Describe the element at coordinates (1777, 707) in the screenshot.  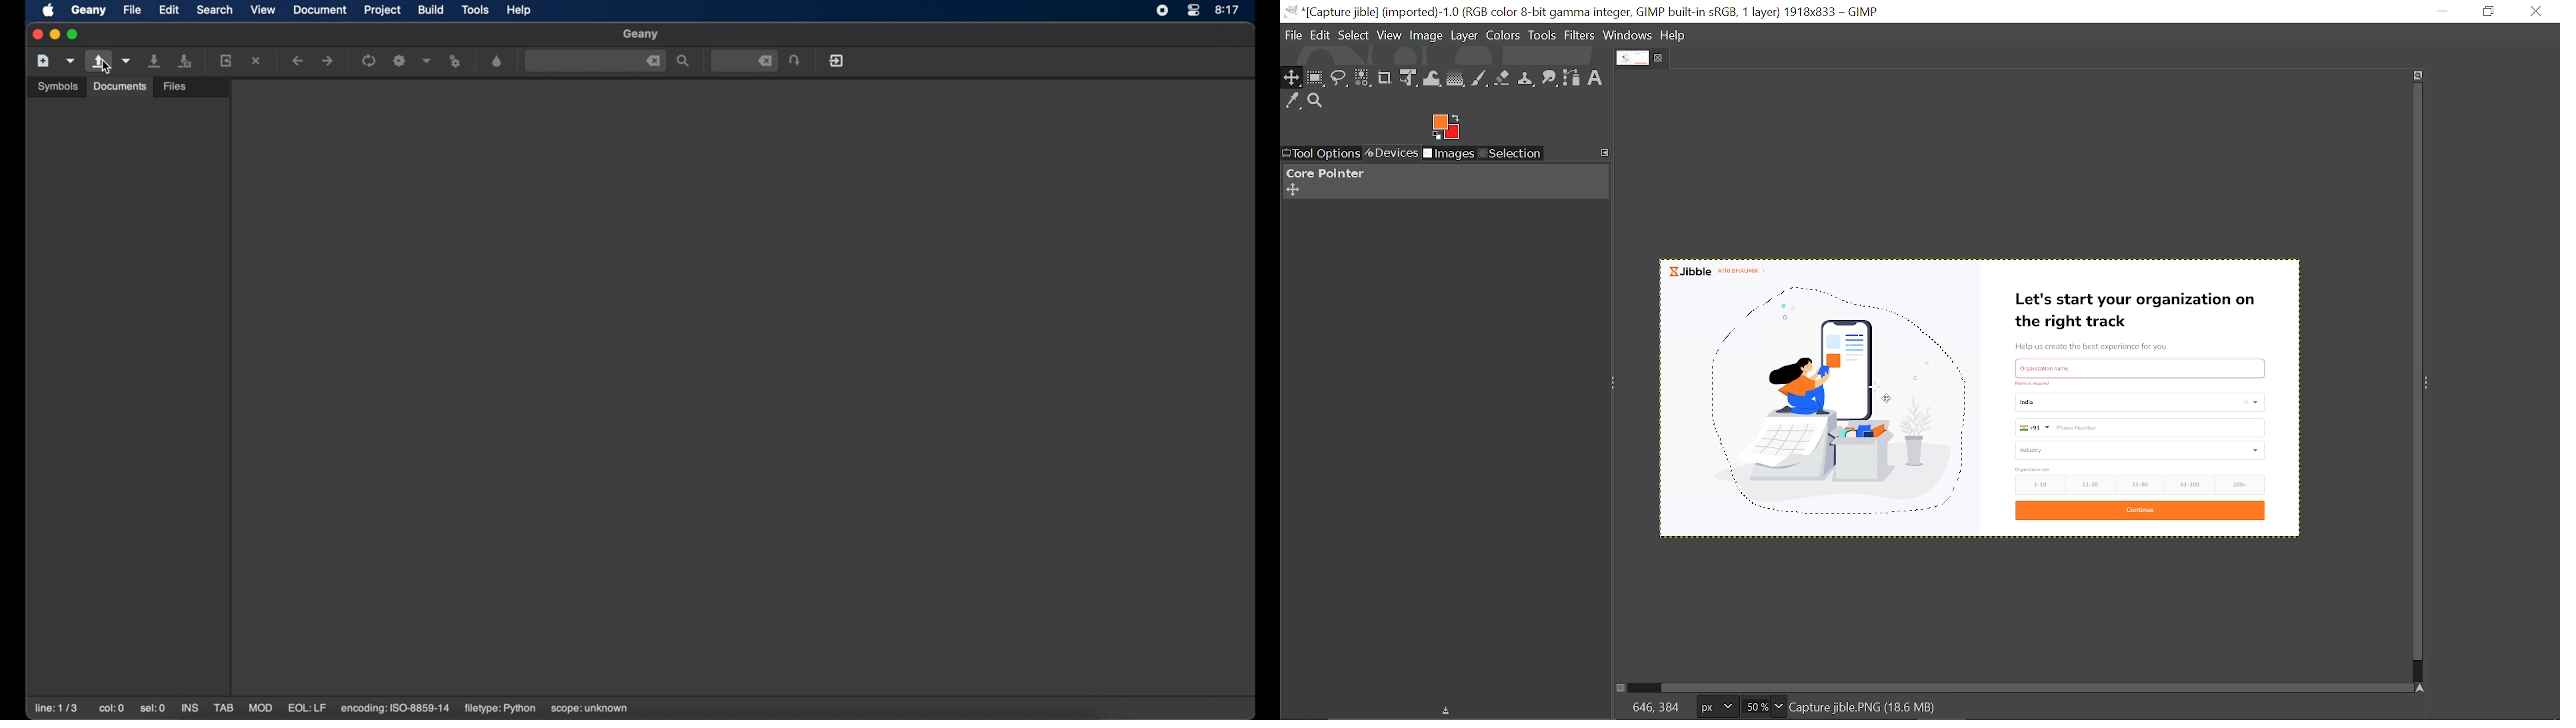
I see `Zoom options` at that location.